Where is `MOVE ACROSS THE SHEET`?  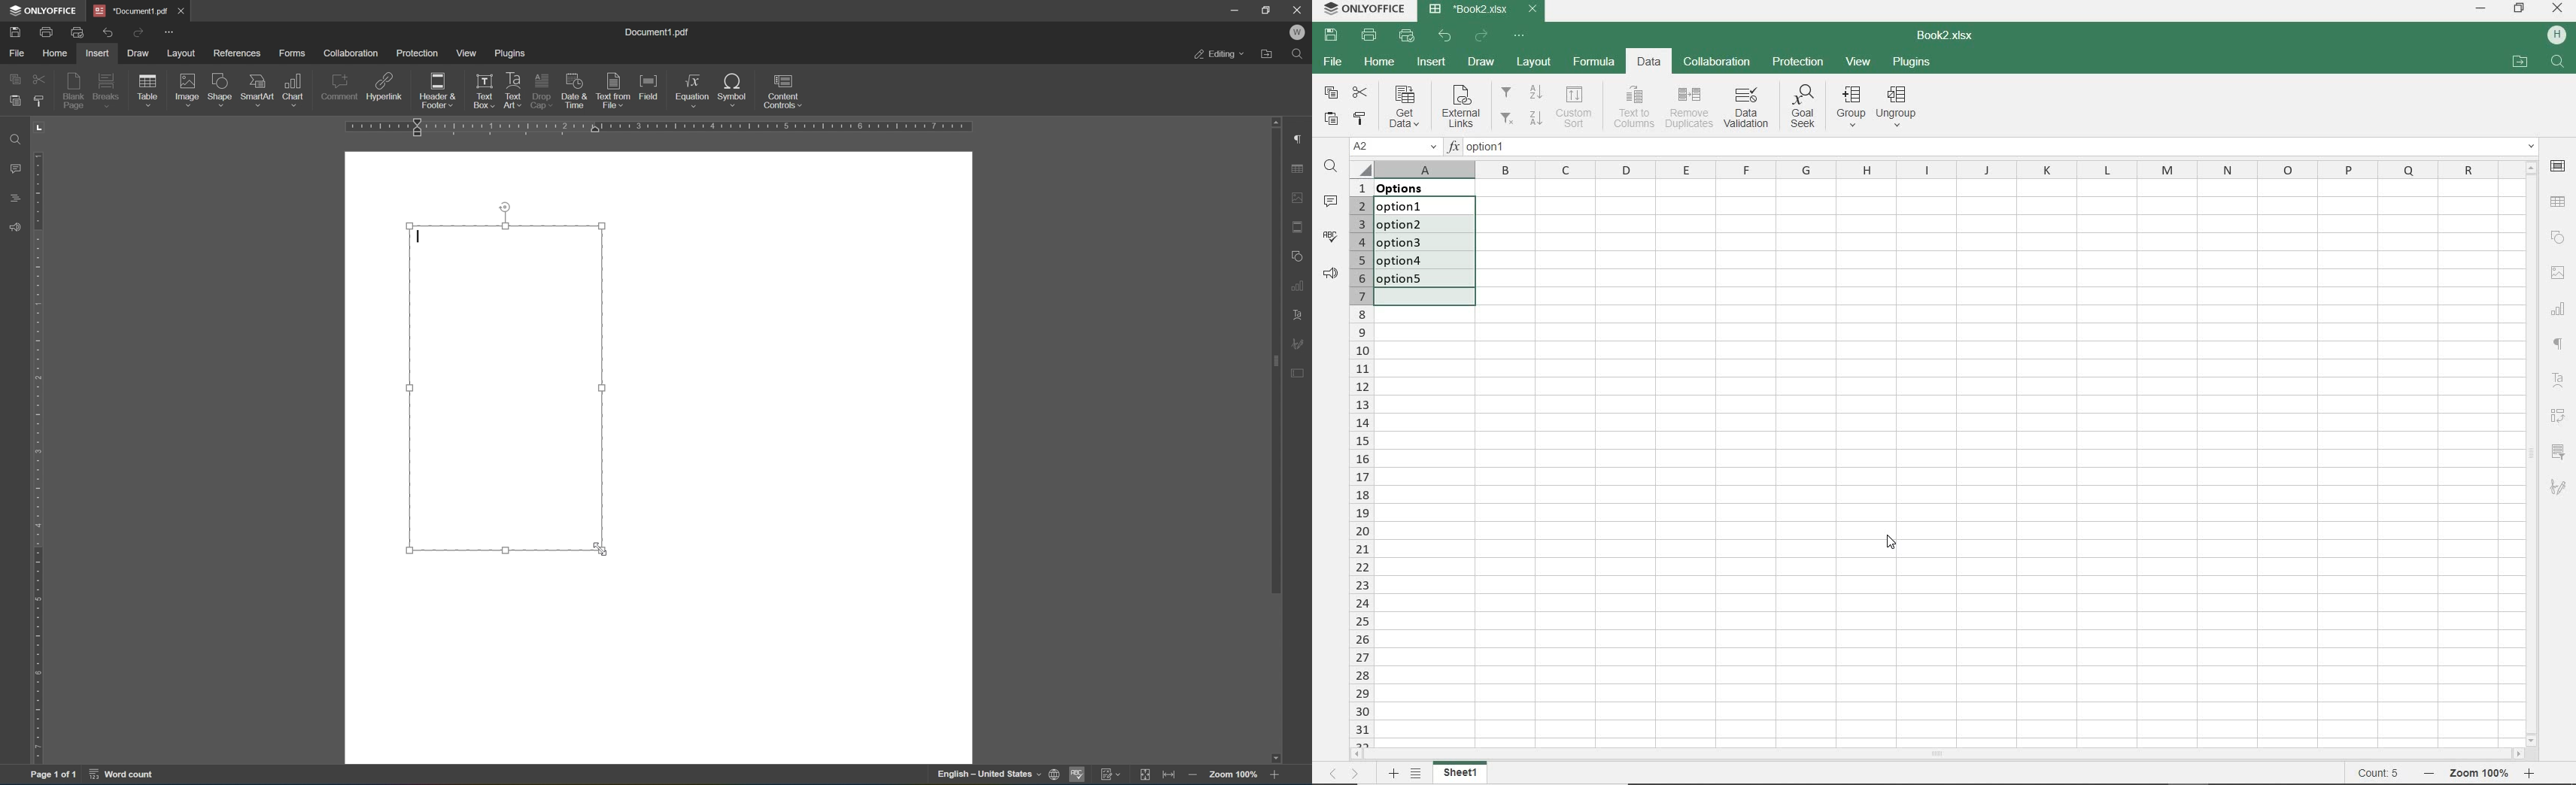 MOVE ACROSS THE SHEET is located at coordinates (1344, 773).